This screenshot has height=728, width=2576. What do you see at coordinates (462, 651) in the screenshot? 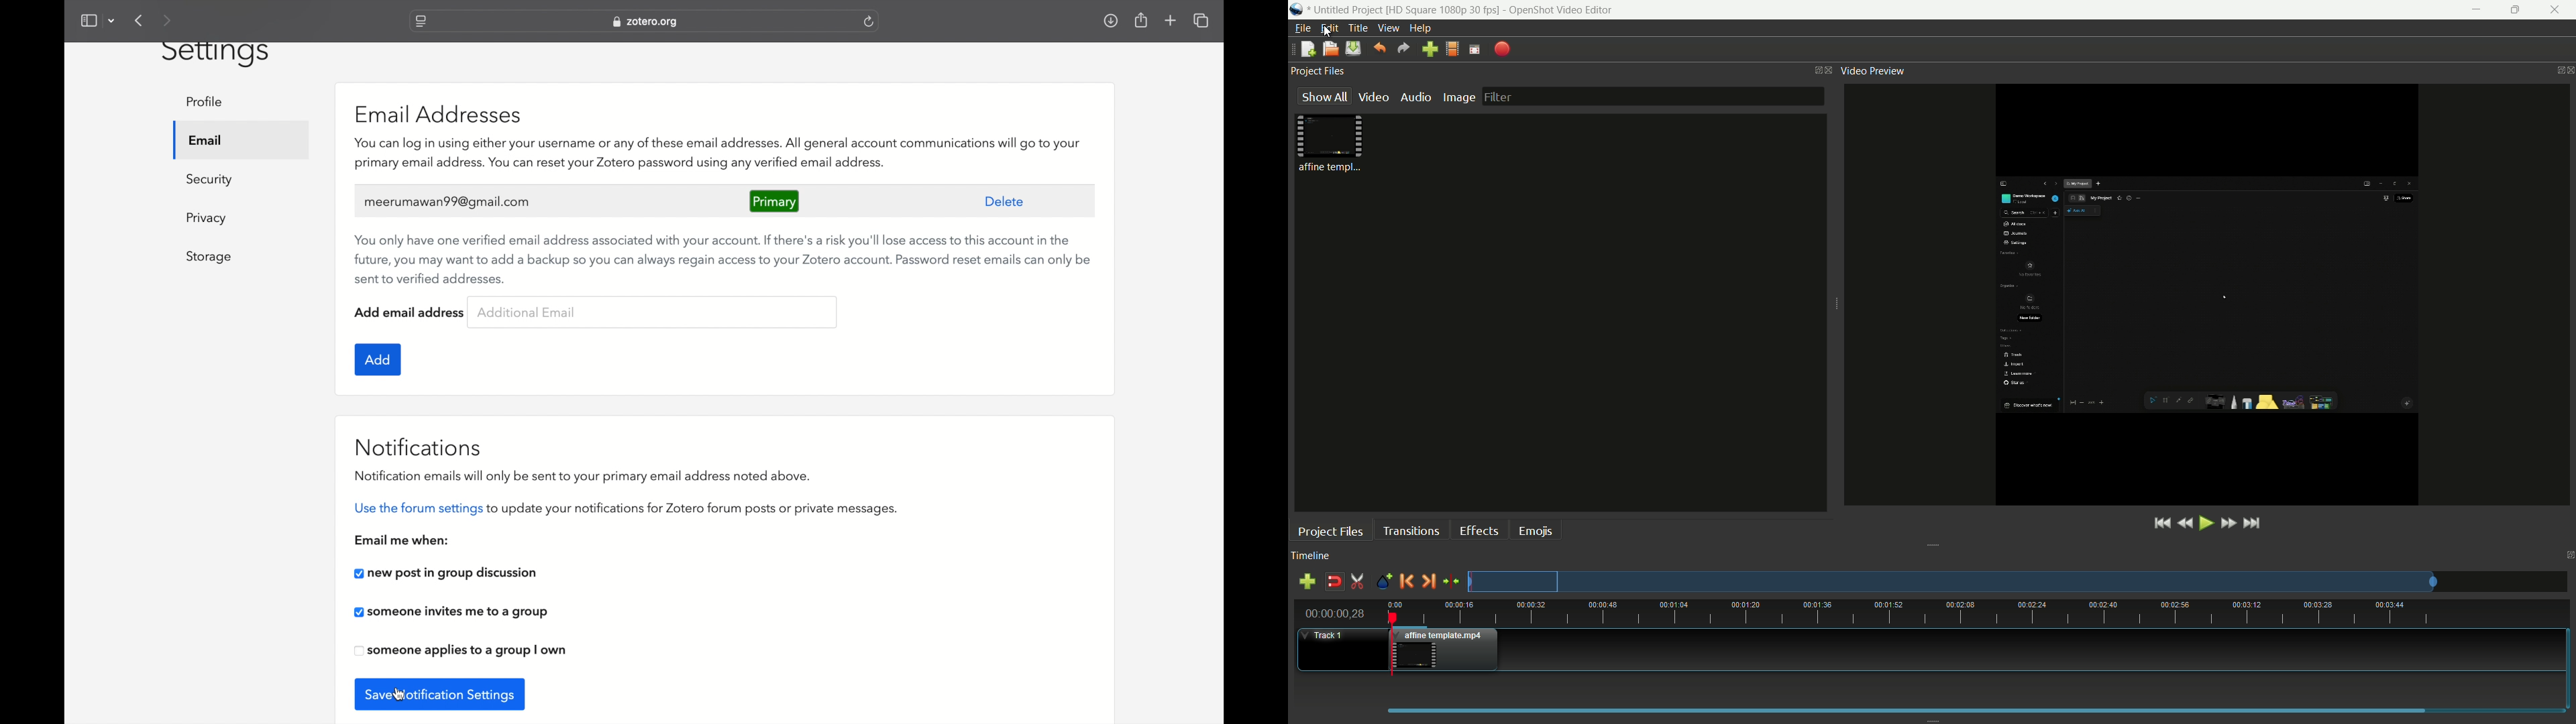
I see `checkbox` at bounding box center [462, 651].